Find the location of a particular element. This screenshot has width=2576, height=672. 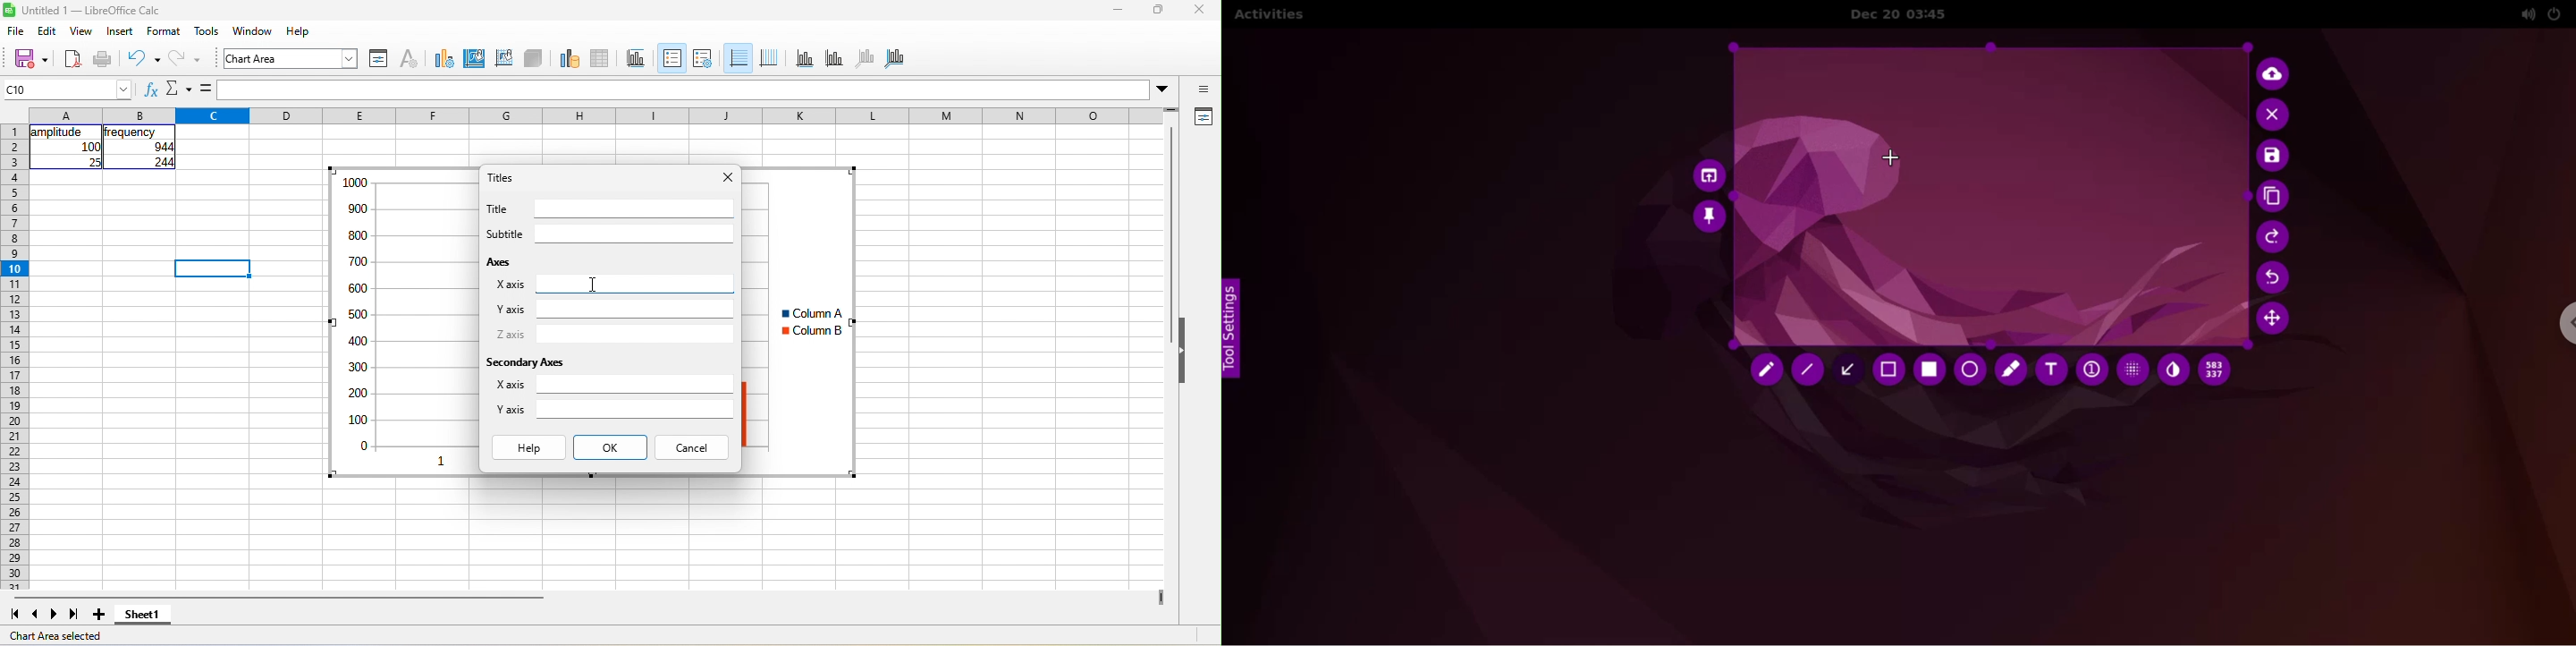

chart wall is located at coordinates (503, 59).